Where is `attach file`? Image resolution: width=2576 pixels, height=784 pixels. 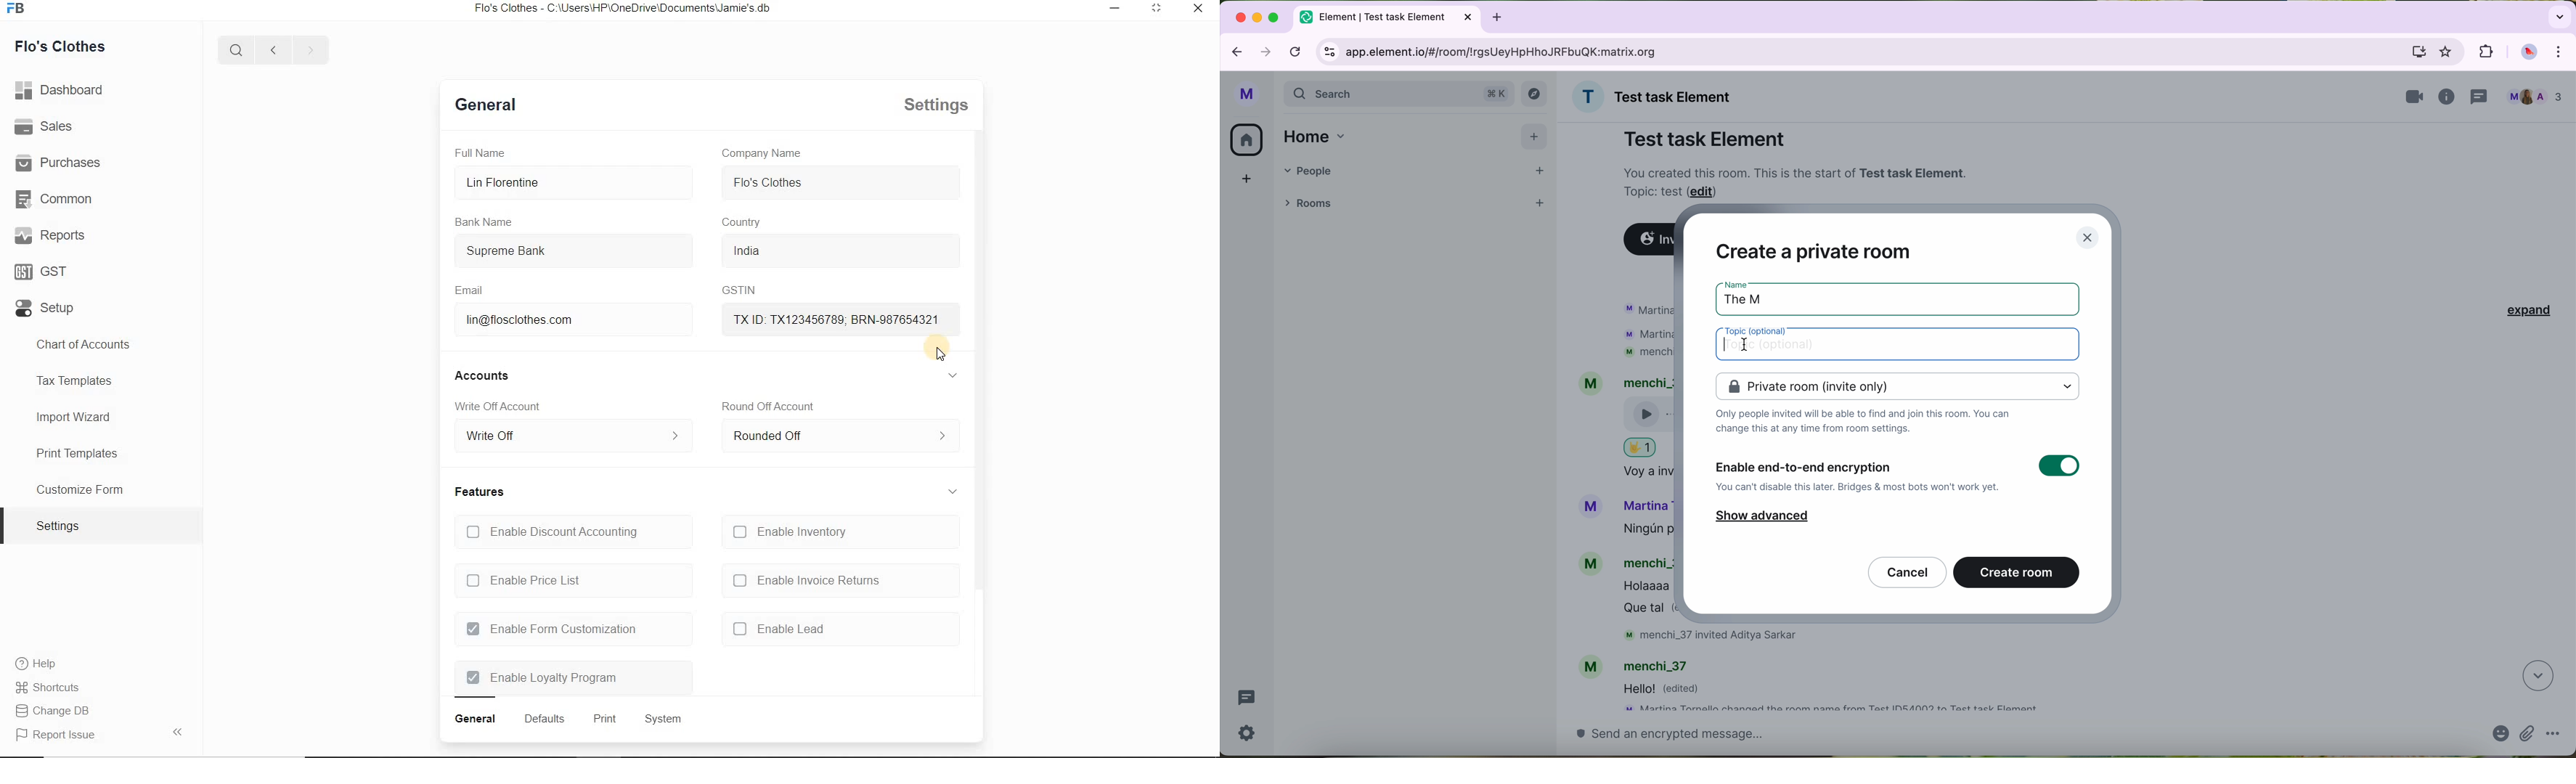
attach file is located at coordinates (2528, 735).